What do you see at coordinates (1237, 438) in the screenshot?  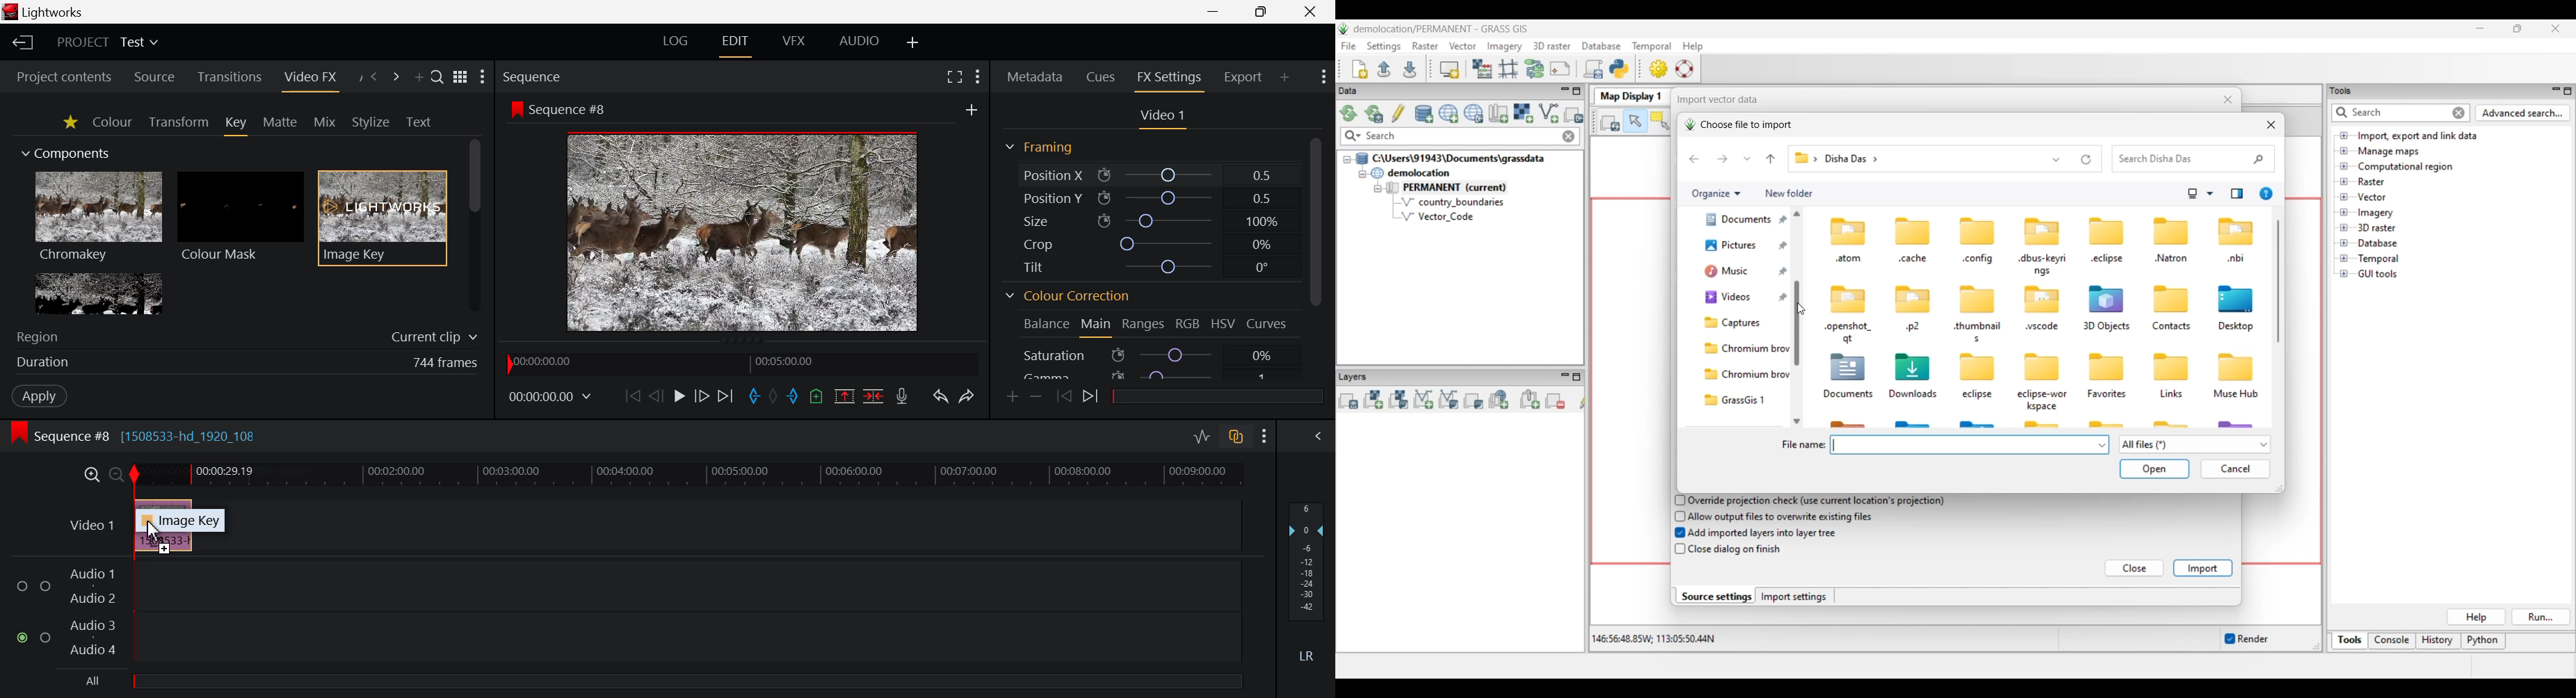 I see `Toggle auto track sync` at bounding box center [1237, 438].